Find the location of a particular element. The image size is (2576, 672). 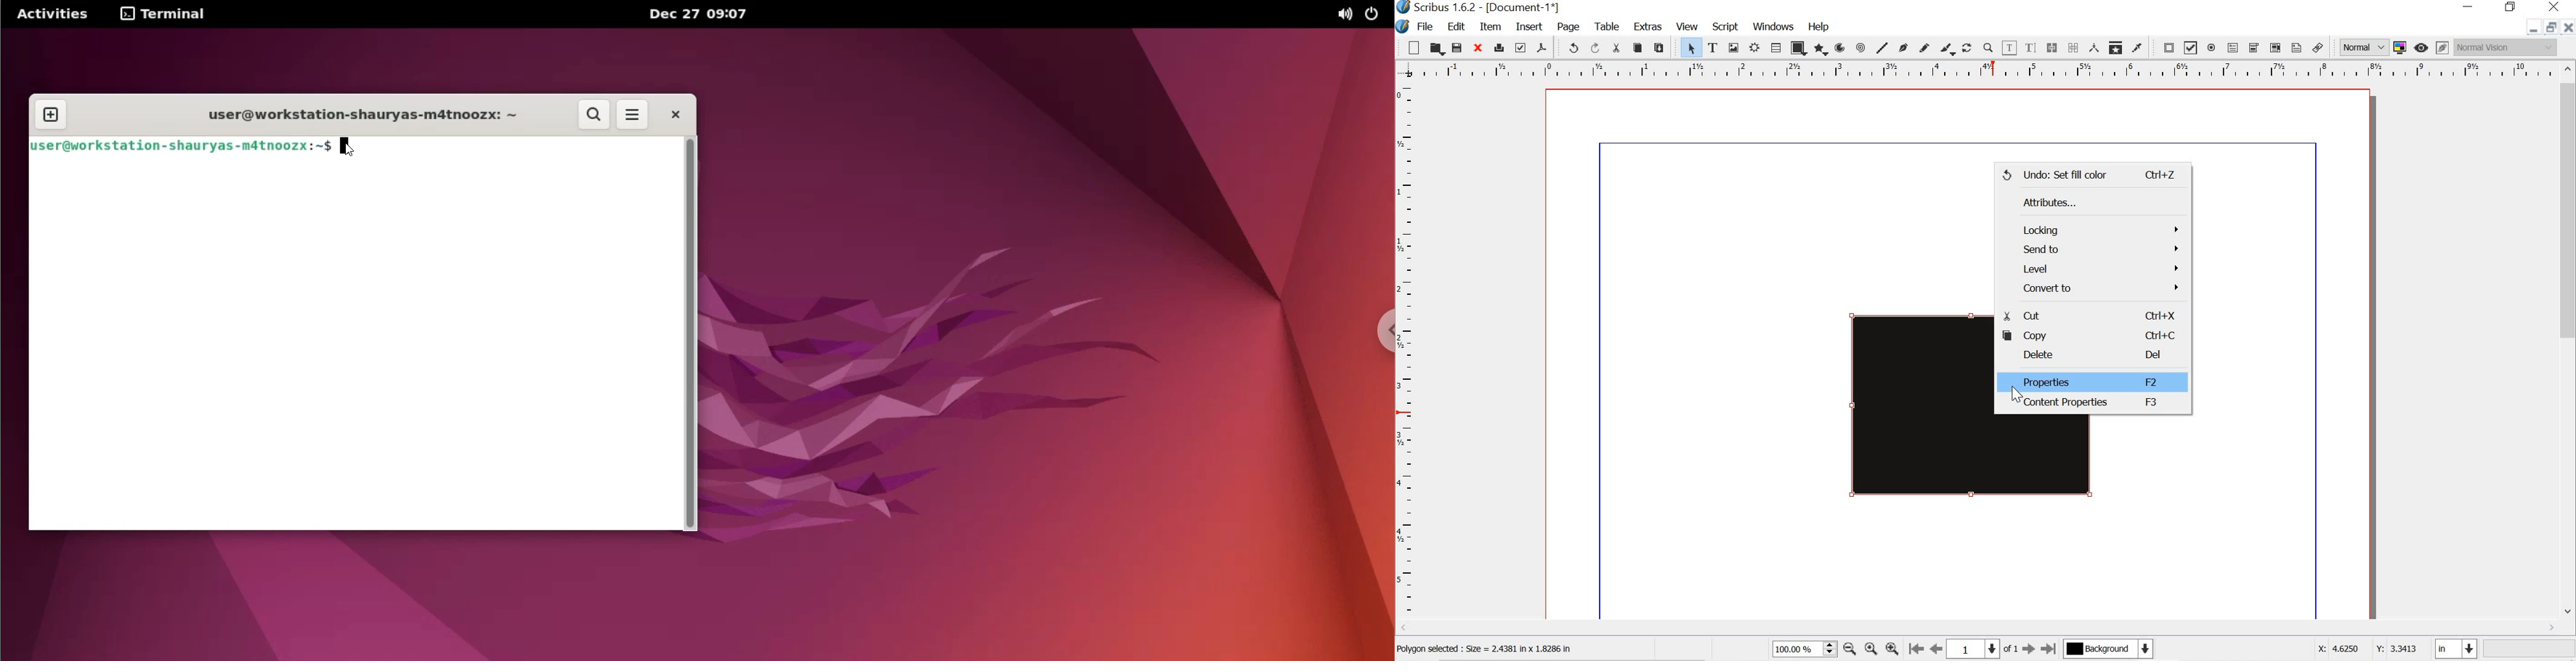

rotate item is located at coordinates (1967, 49).